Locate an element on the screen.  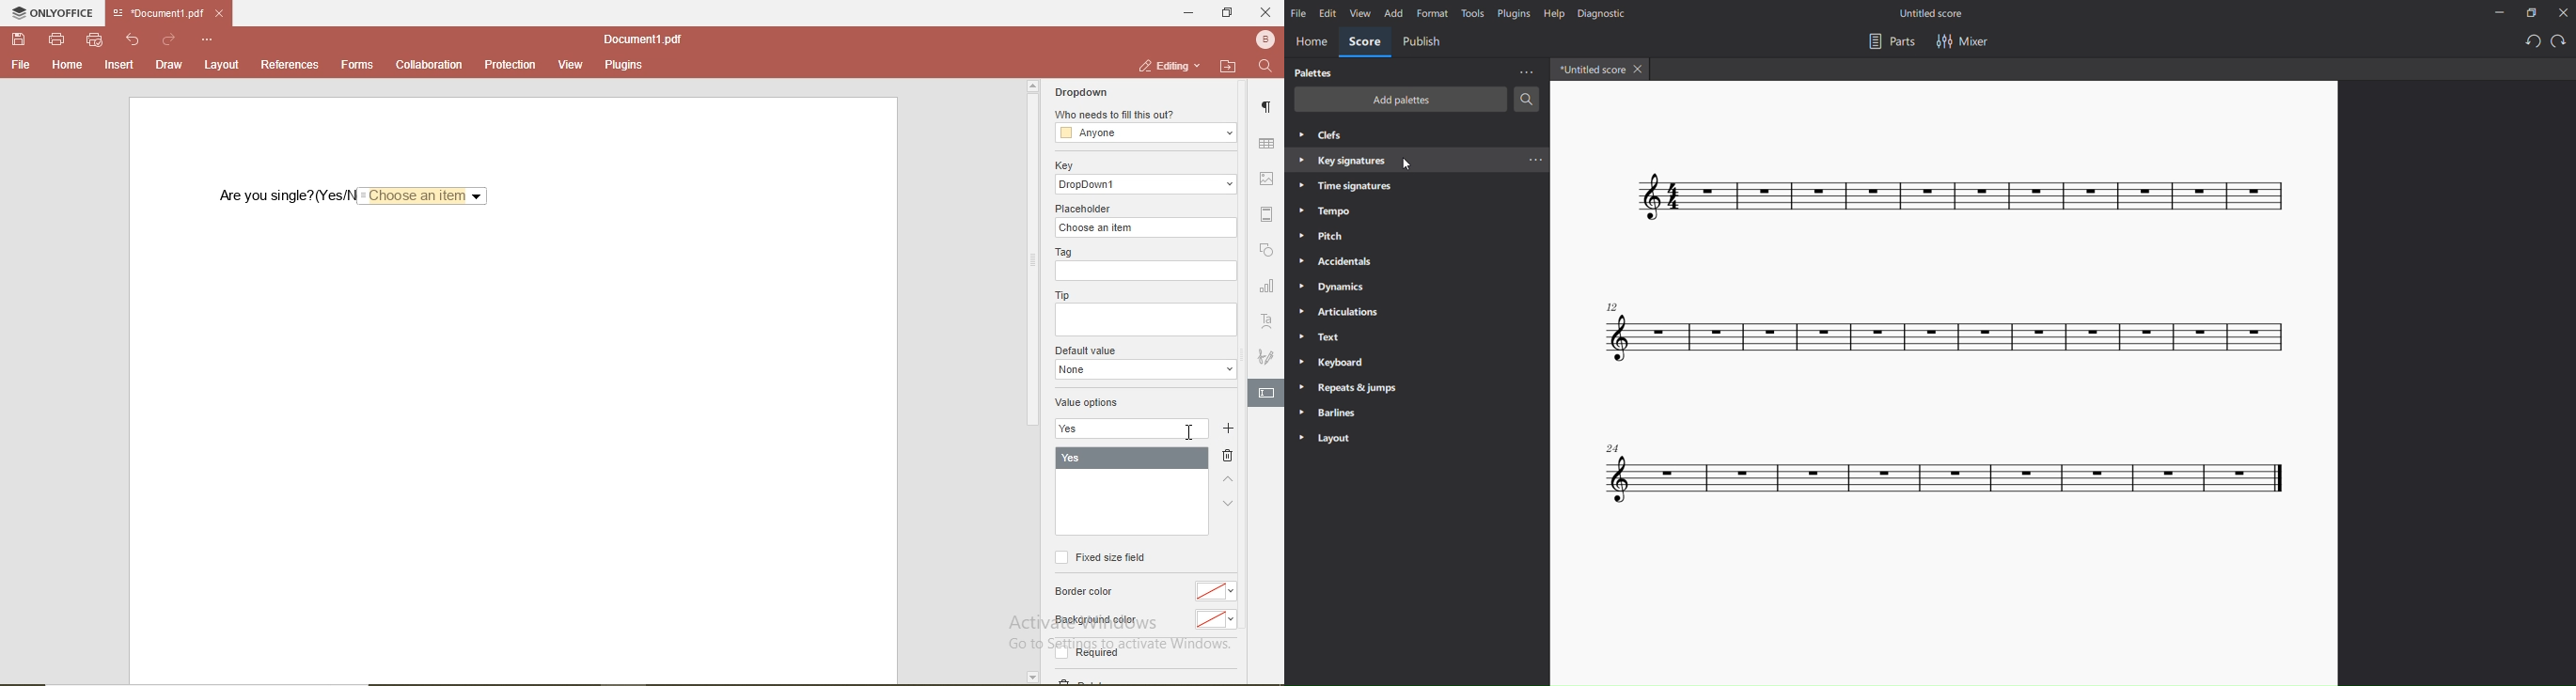
redo is located at coordinates (169, 40).